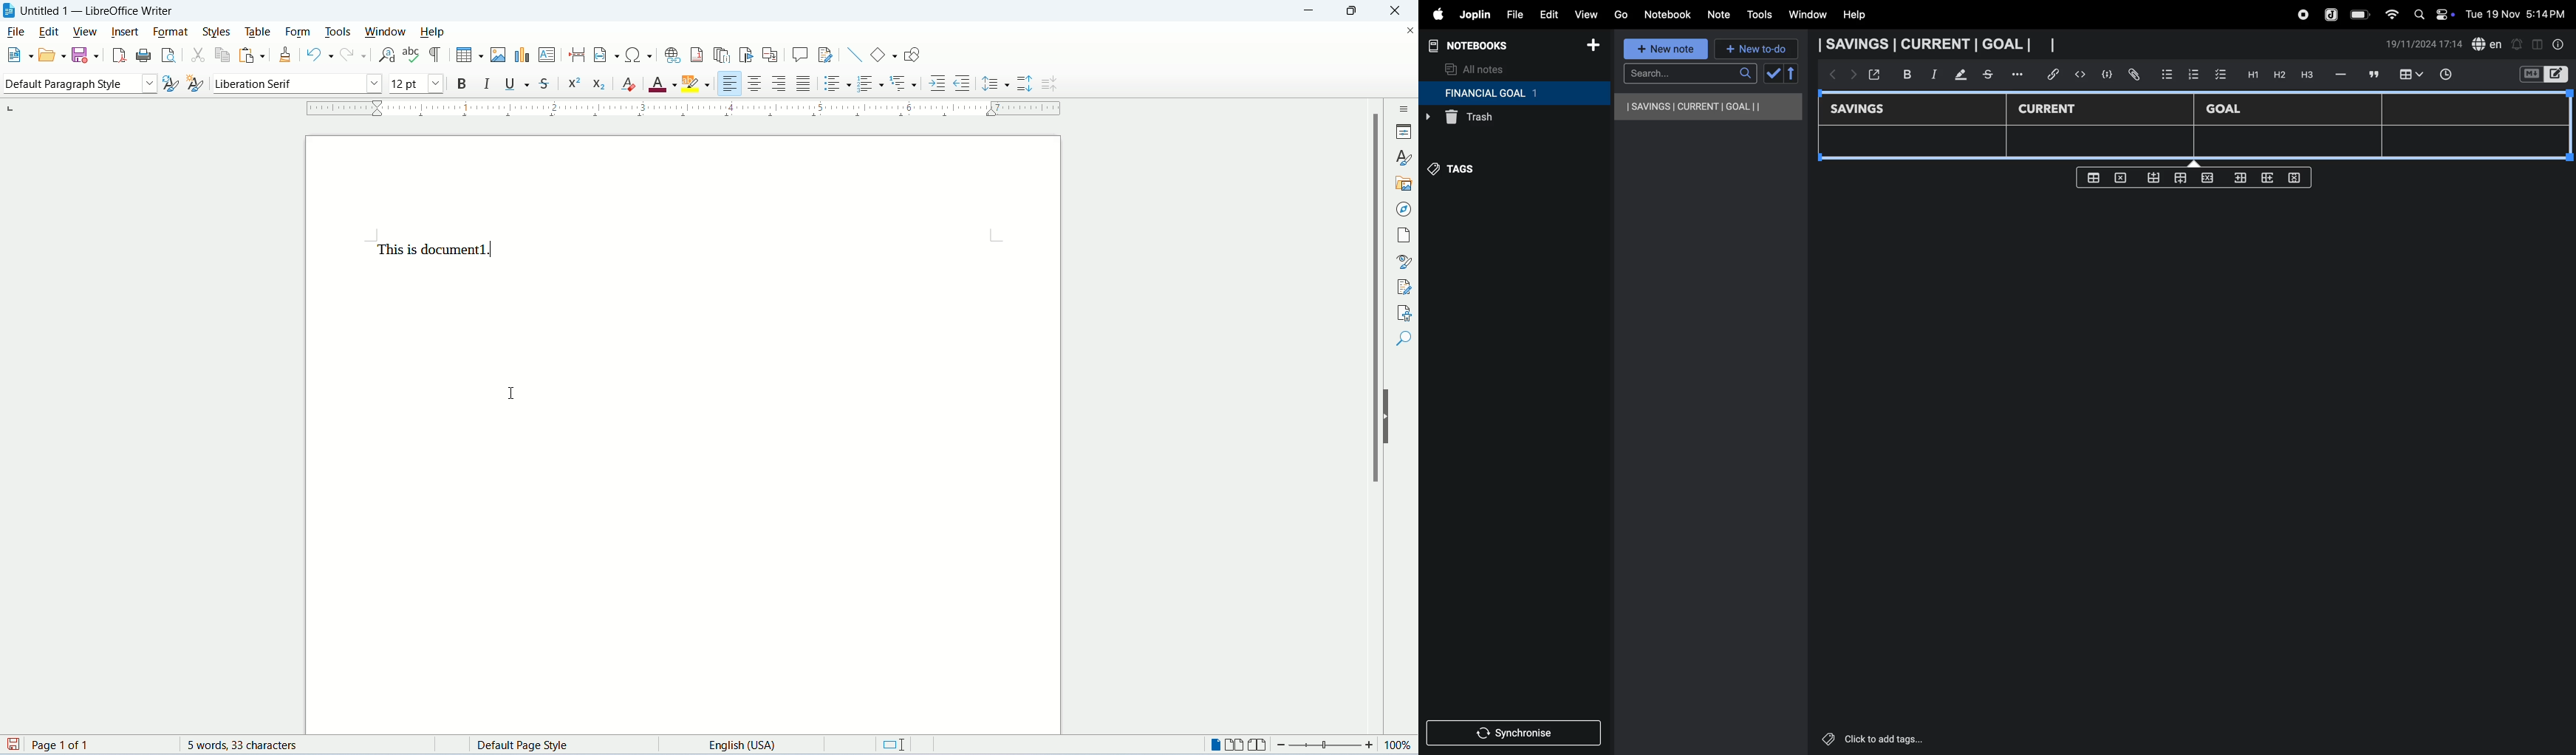 This screenshot has width=2576, height=756. Describe the element at coordinates (1401, 312) in the screenshot. I see `accessibiltity check` at that location.